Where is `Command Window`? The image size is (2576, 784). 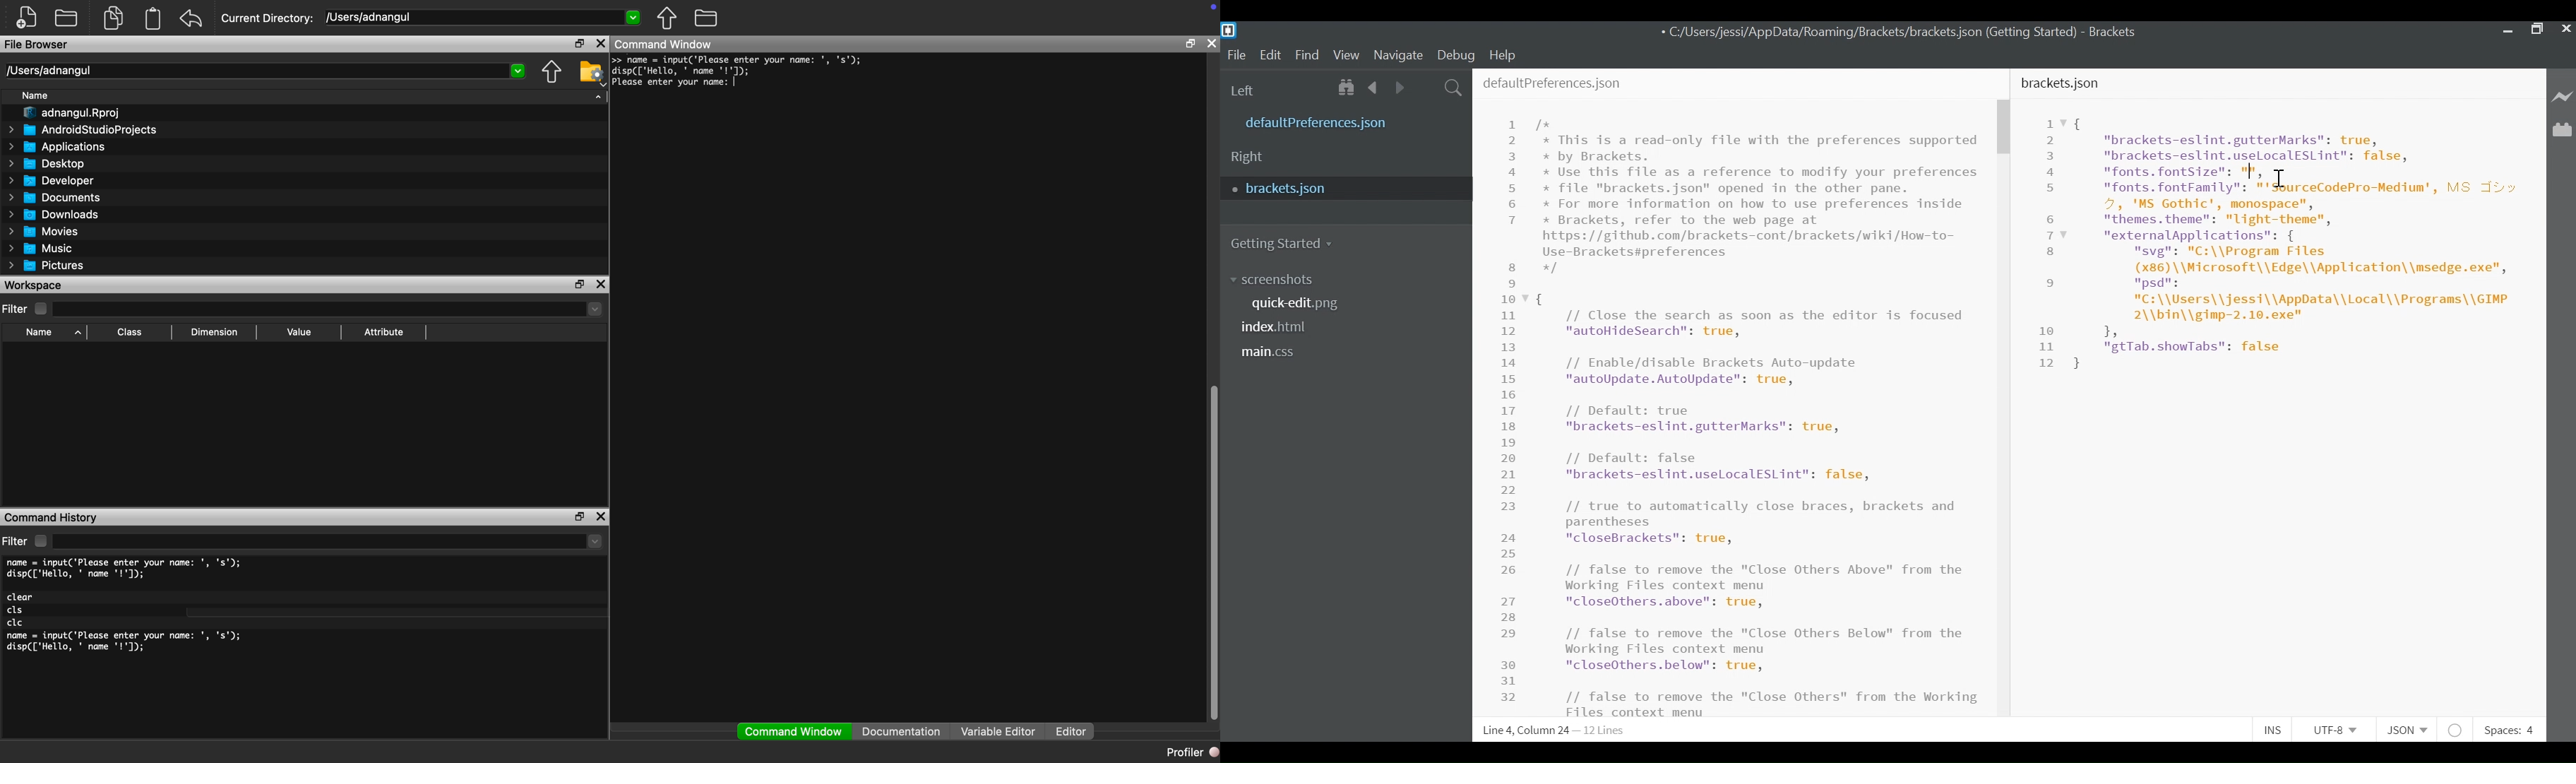
Command Window is located at coordinates (794, 732).